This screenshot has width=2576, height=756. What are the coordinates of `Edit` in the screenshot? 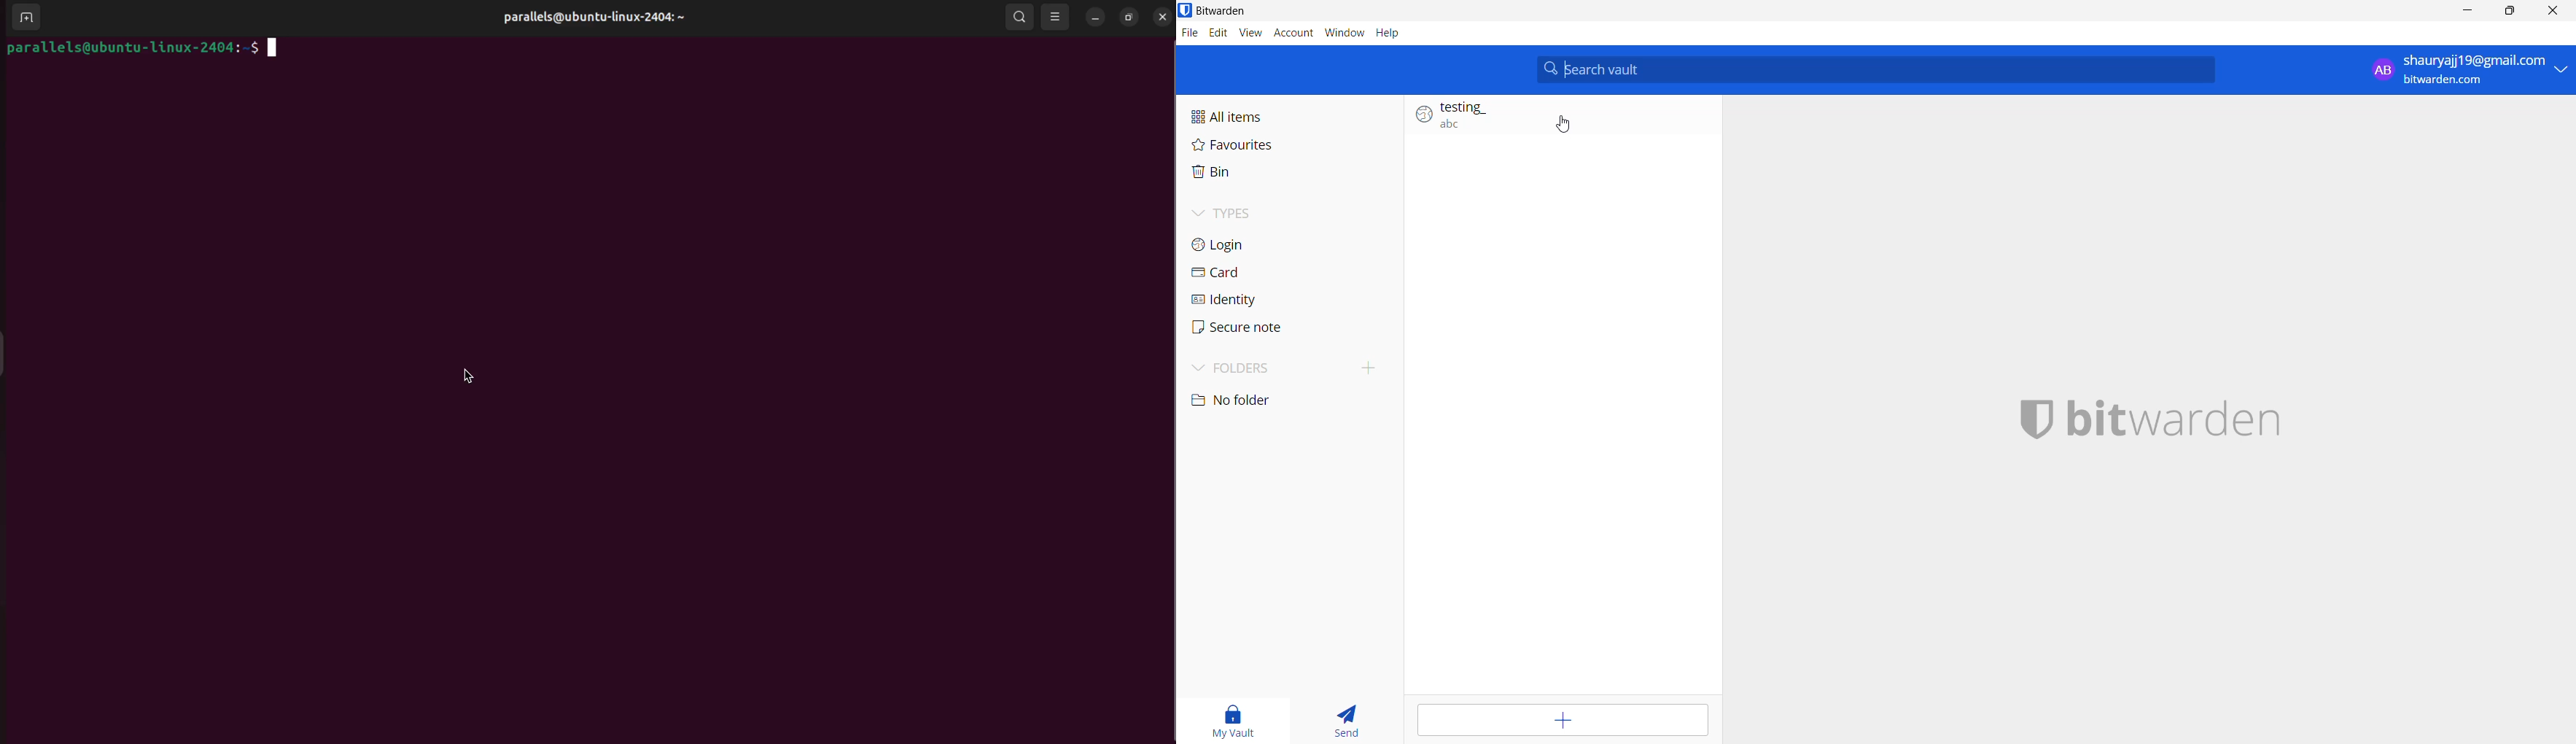 It's located at (1218, 34).